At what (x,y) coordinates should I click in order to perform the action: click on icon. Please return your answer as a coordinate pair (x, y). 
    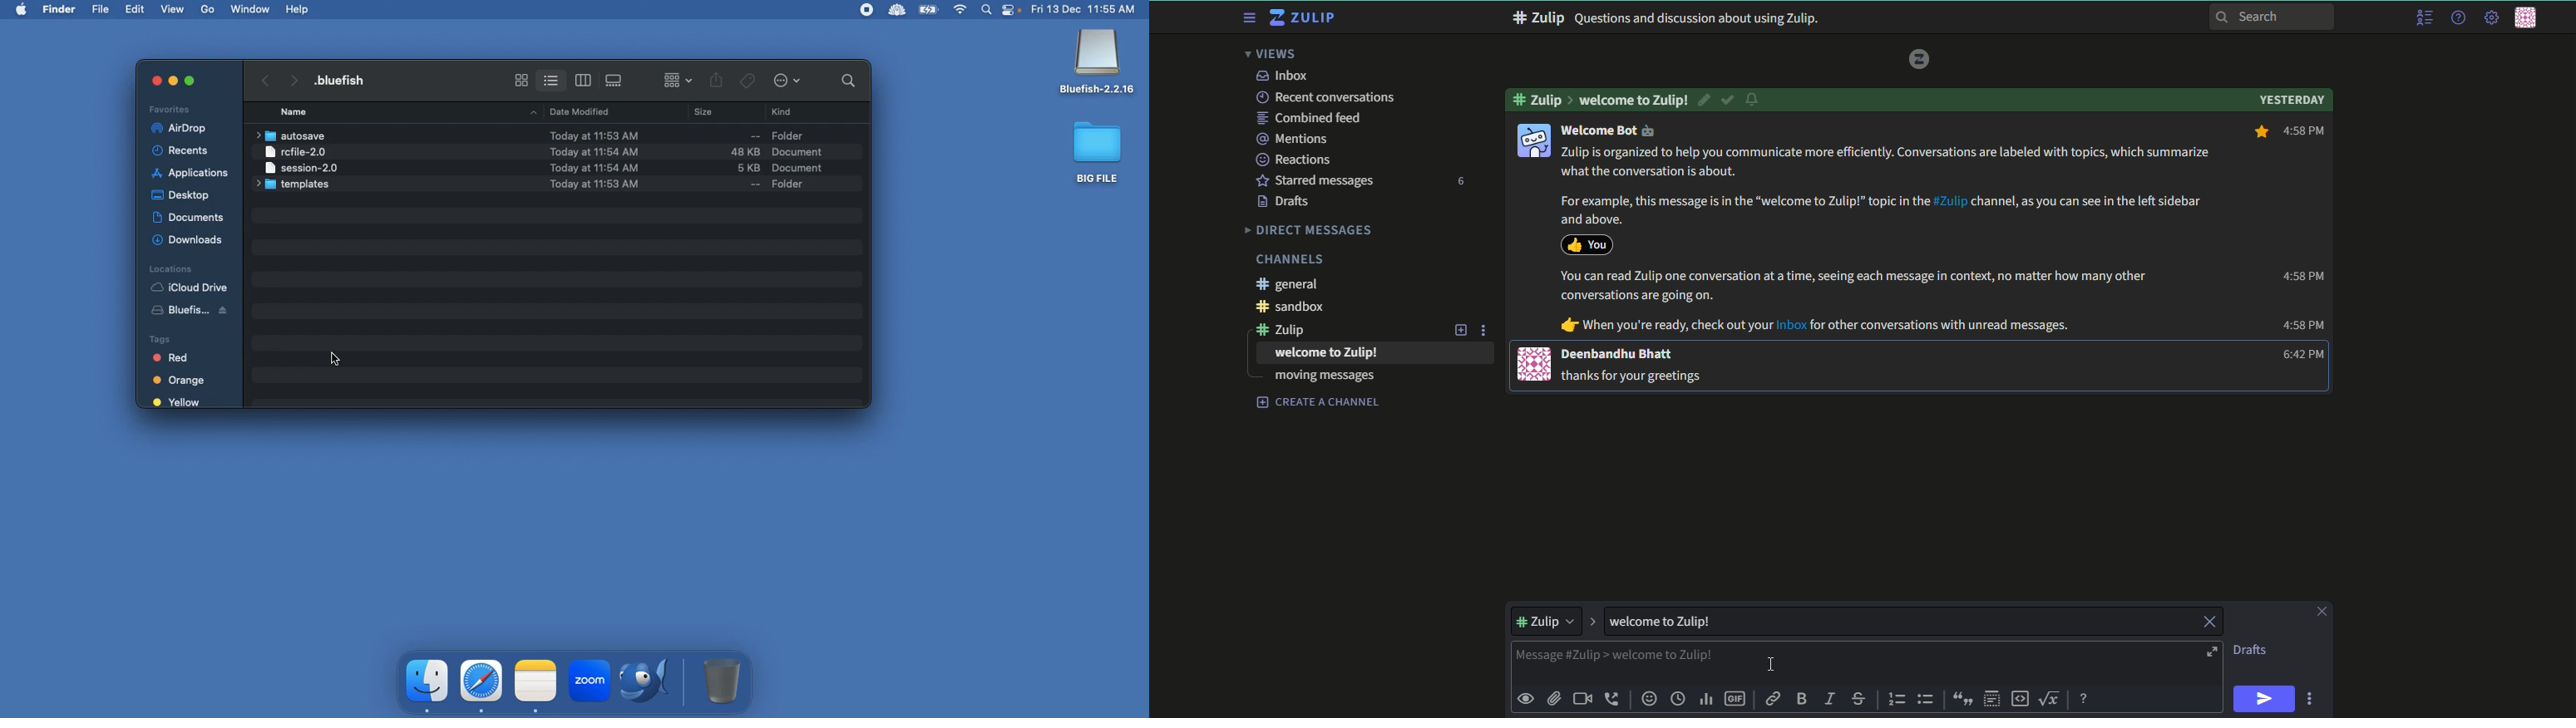
    Looking at the image, I should click on (1535, 364).